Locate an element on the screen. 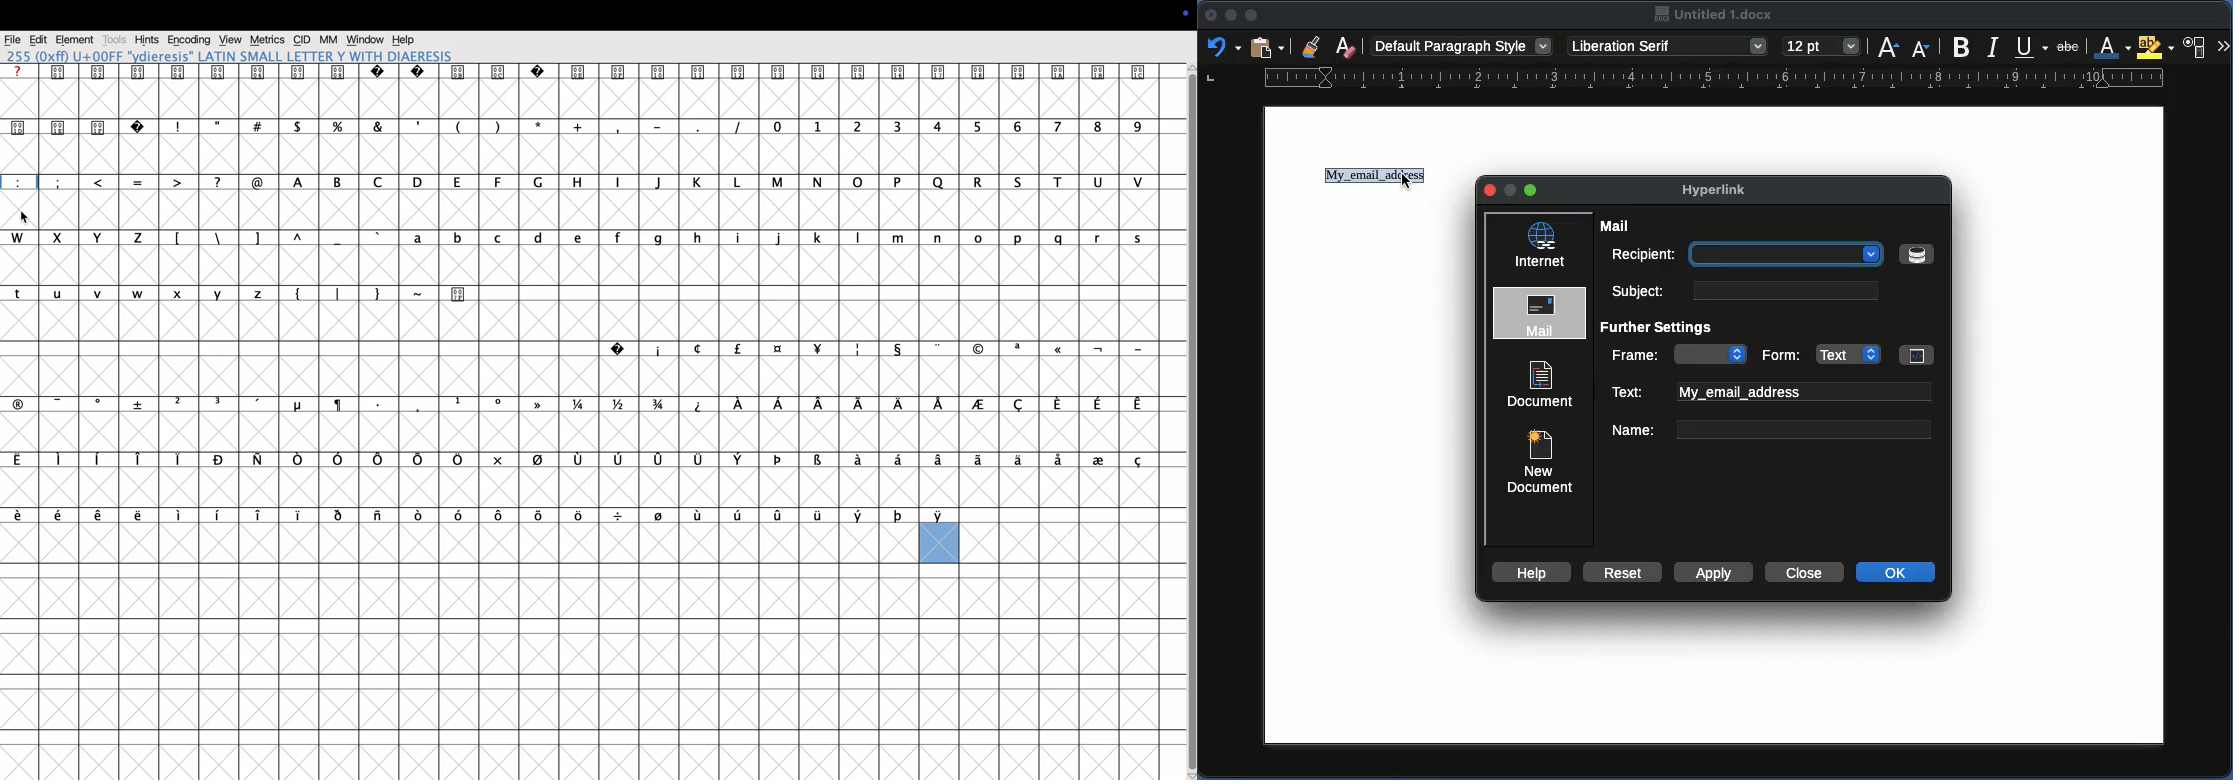  P is located at coordinates (896, 202).